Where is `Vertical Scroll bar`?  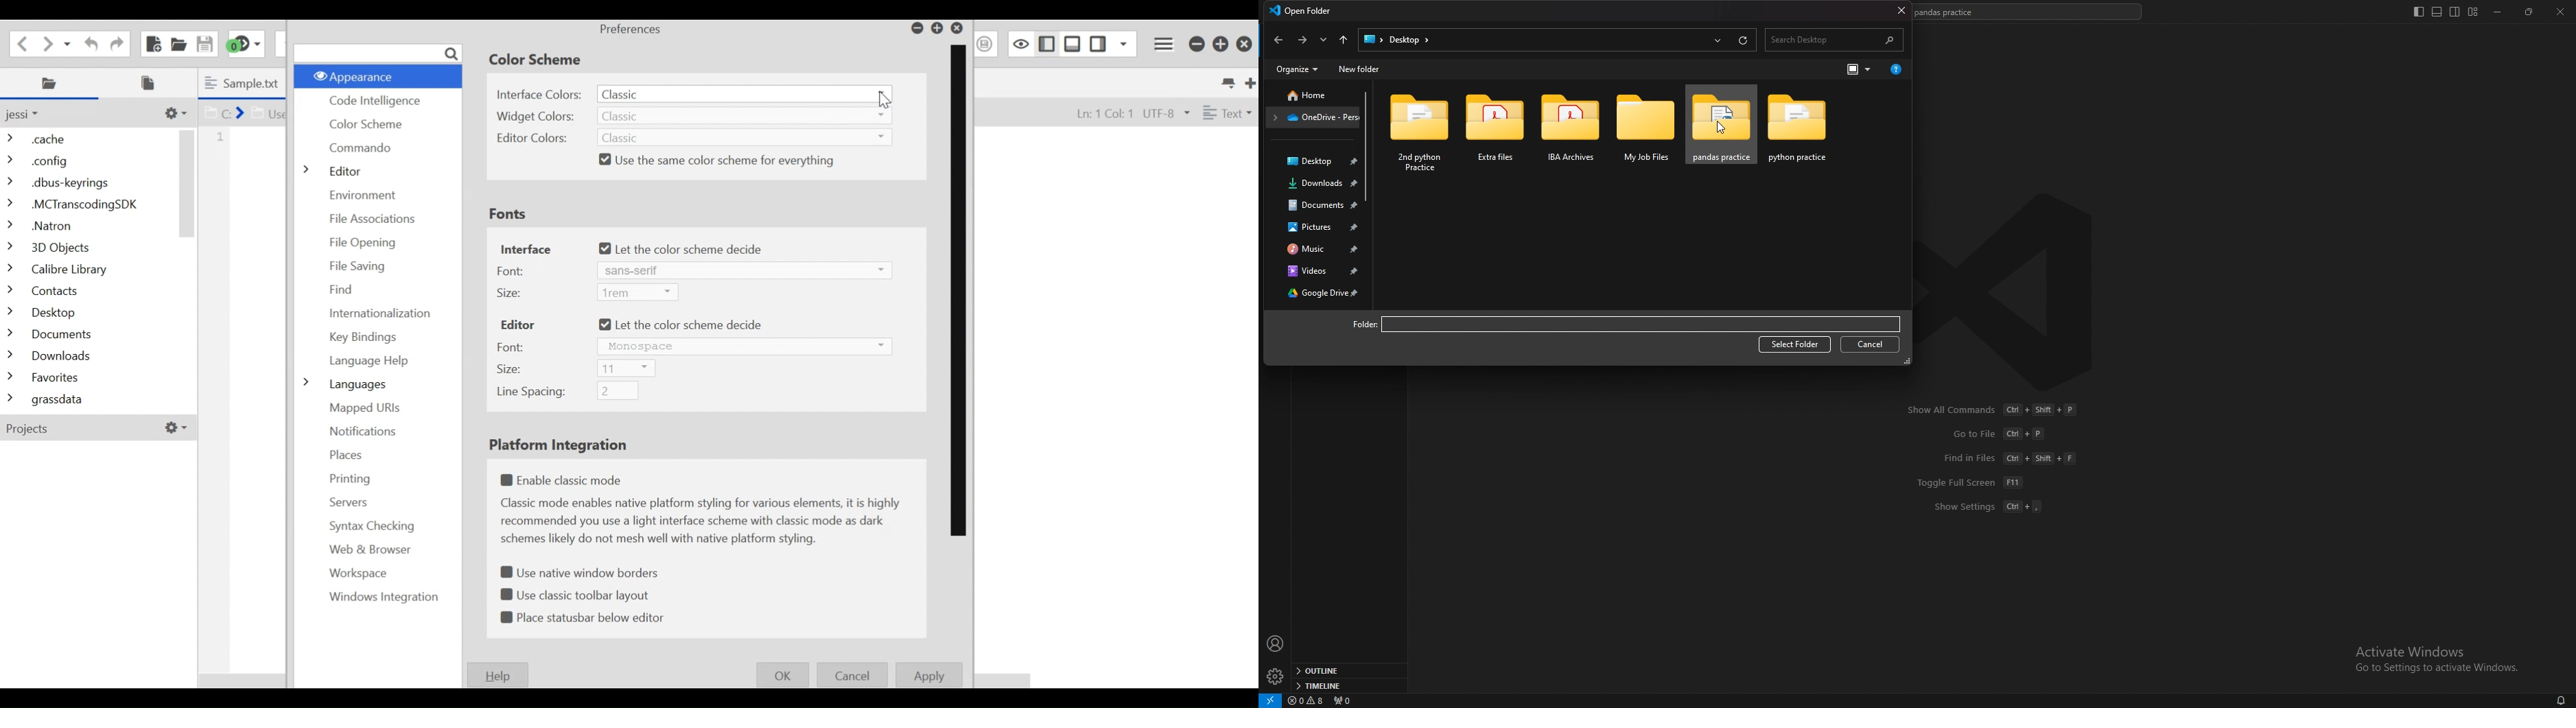
Vertical Scroll bar is located at coordinates (959, 290).